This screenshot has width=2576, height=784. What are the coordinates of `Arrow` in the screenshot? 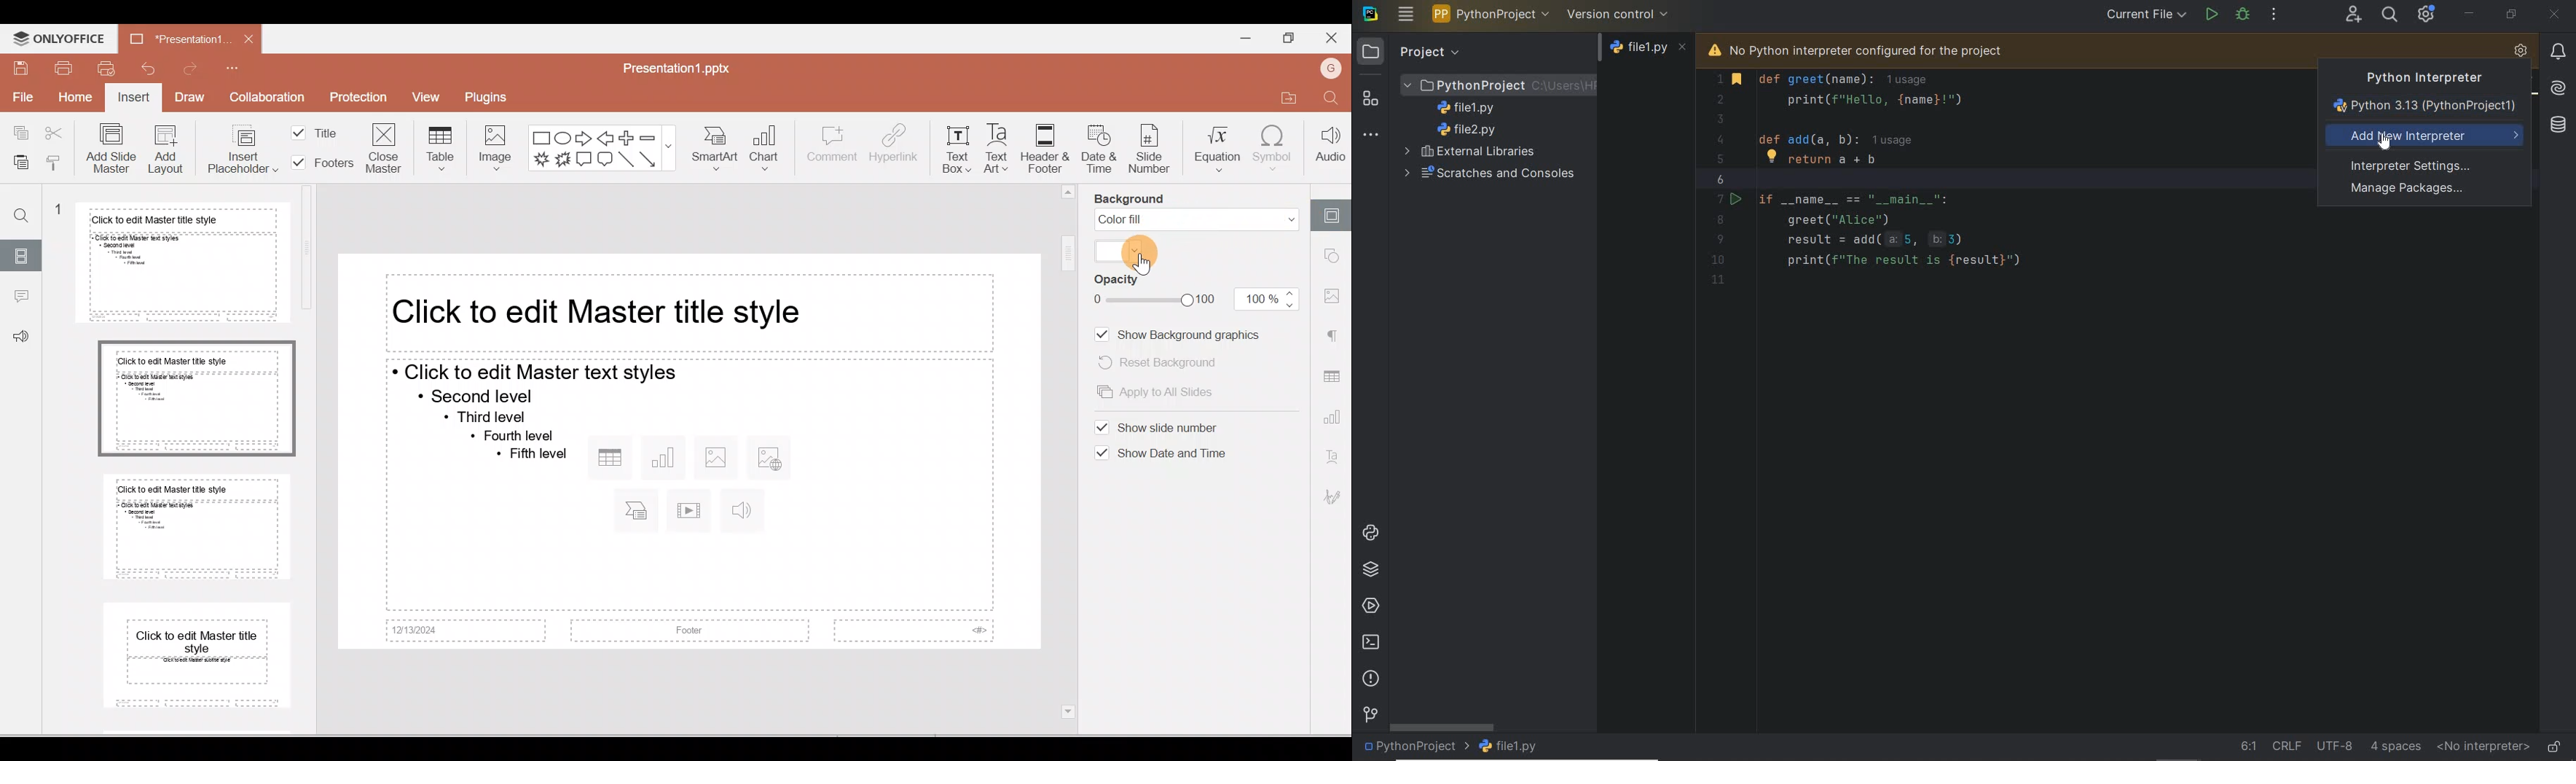 It's located at (649, 159).